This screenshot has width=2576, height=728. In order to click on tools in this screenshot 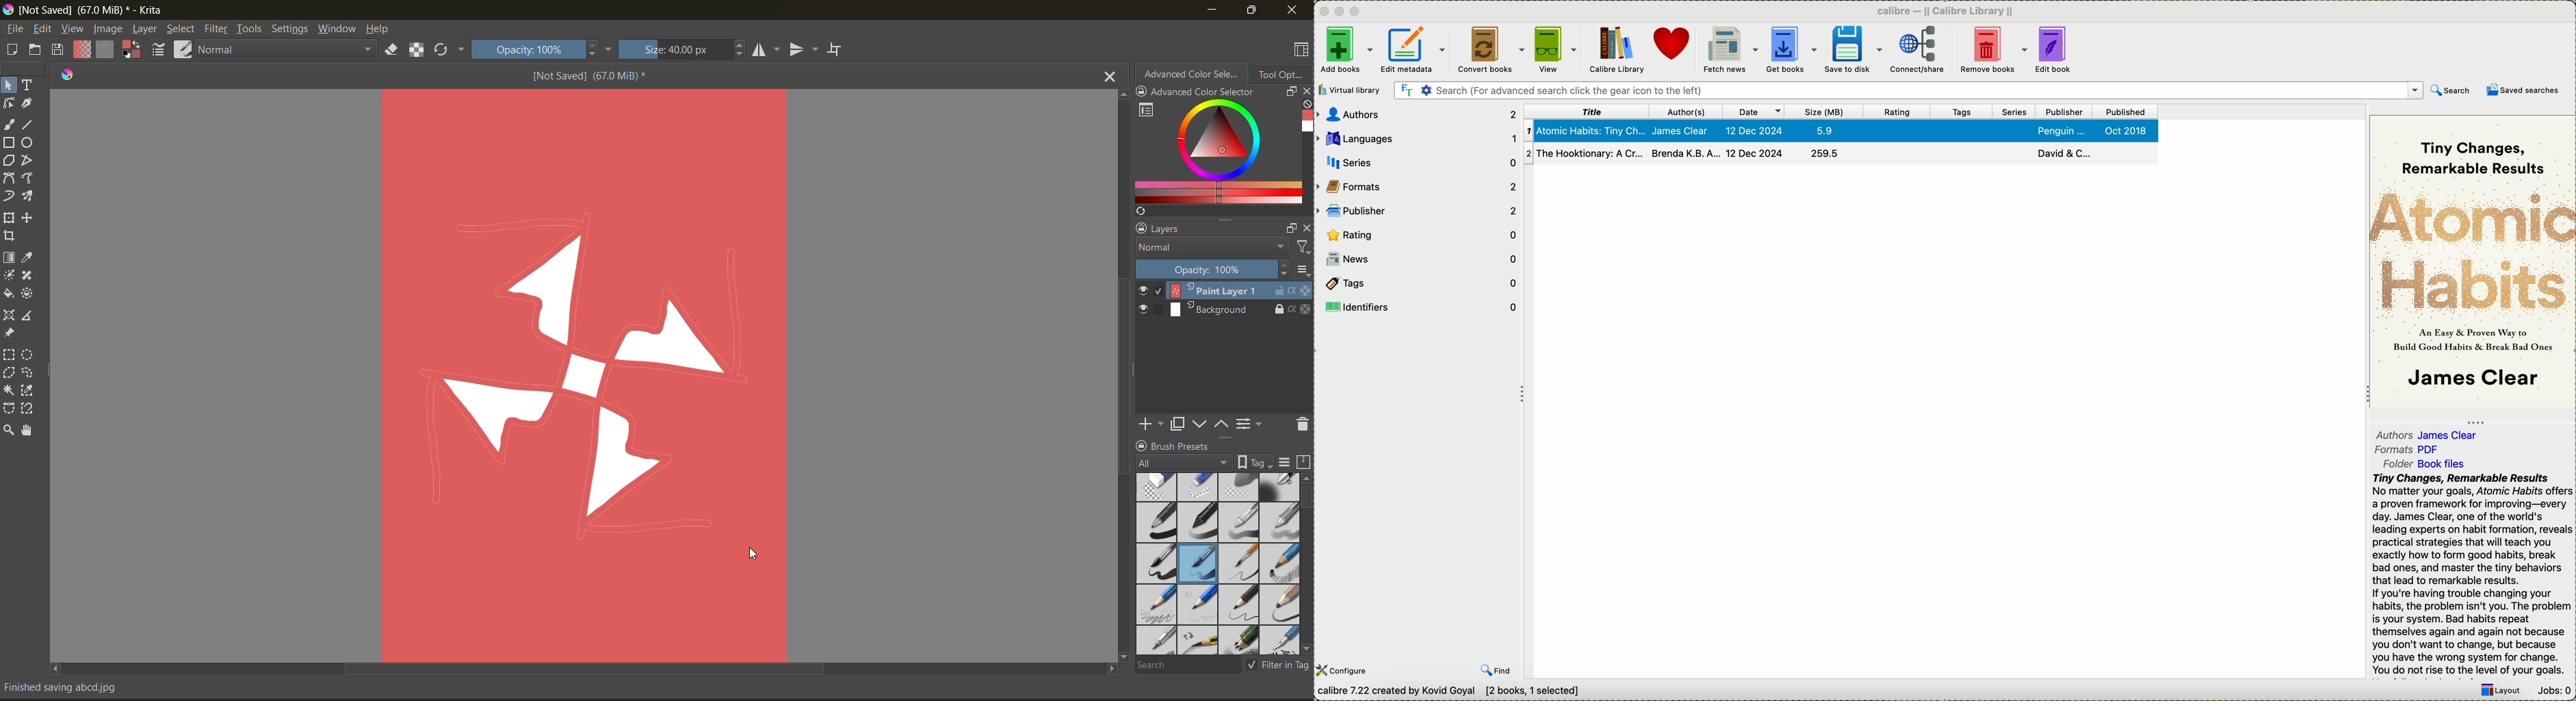, I will do `click(30, 86)`.